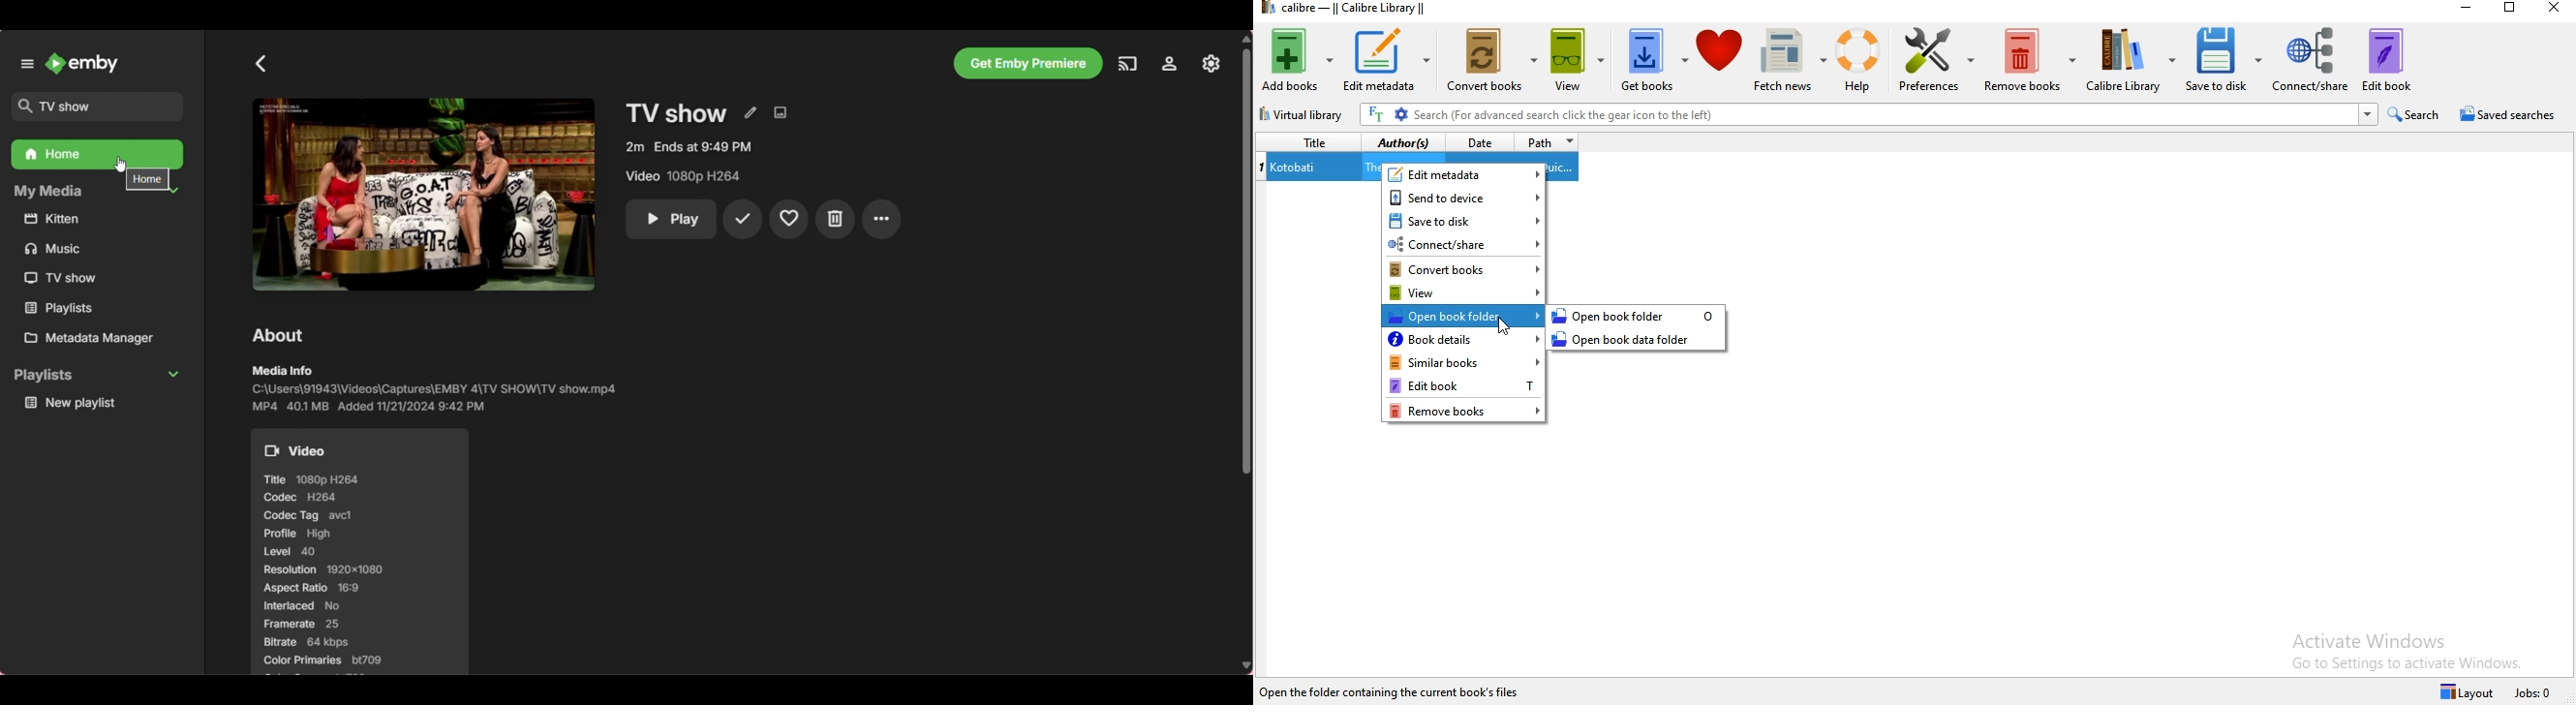 This screenshot has height=728, width=2576. I want to click on close, so click(2556, 10).